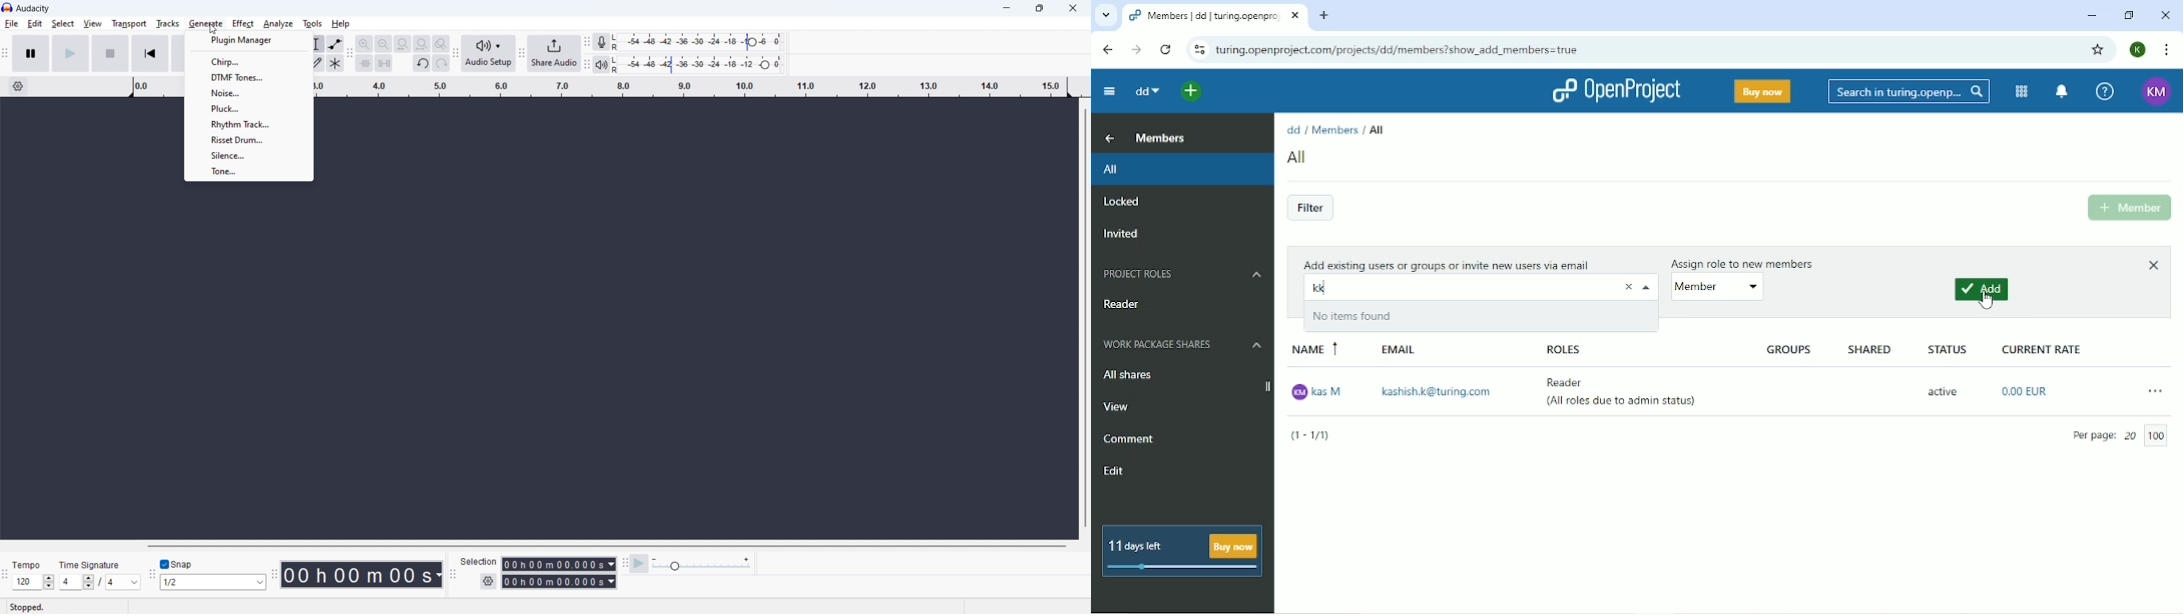 Image resolution: width=2184 pixels, height=616 pixels. Describe the element at coordinates (99, 583) in the screenshot. I see `set time signature` at that location.